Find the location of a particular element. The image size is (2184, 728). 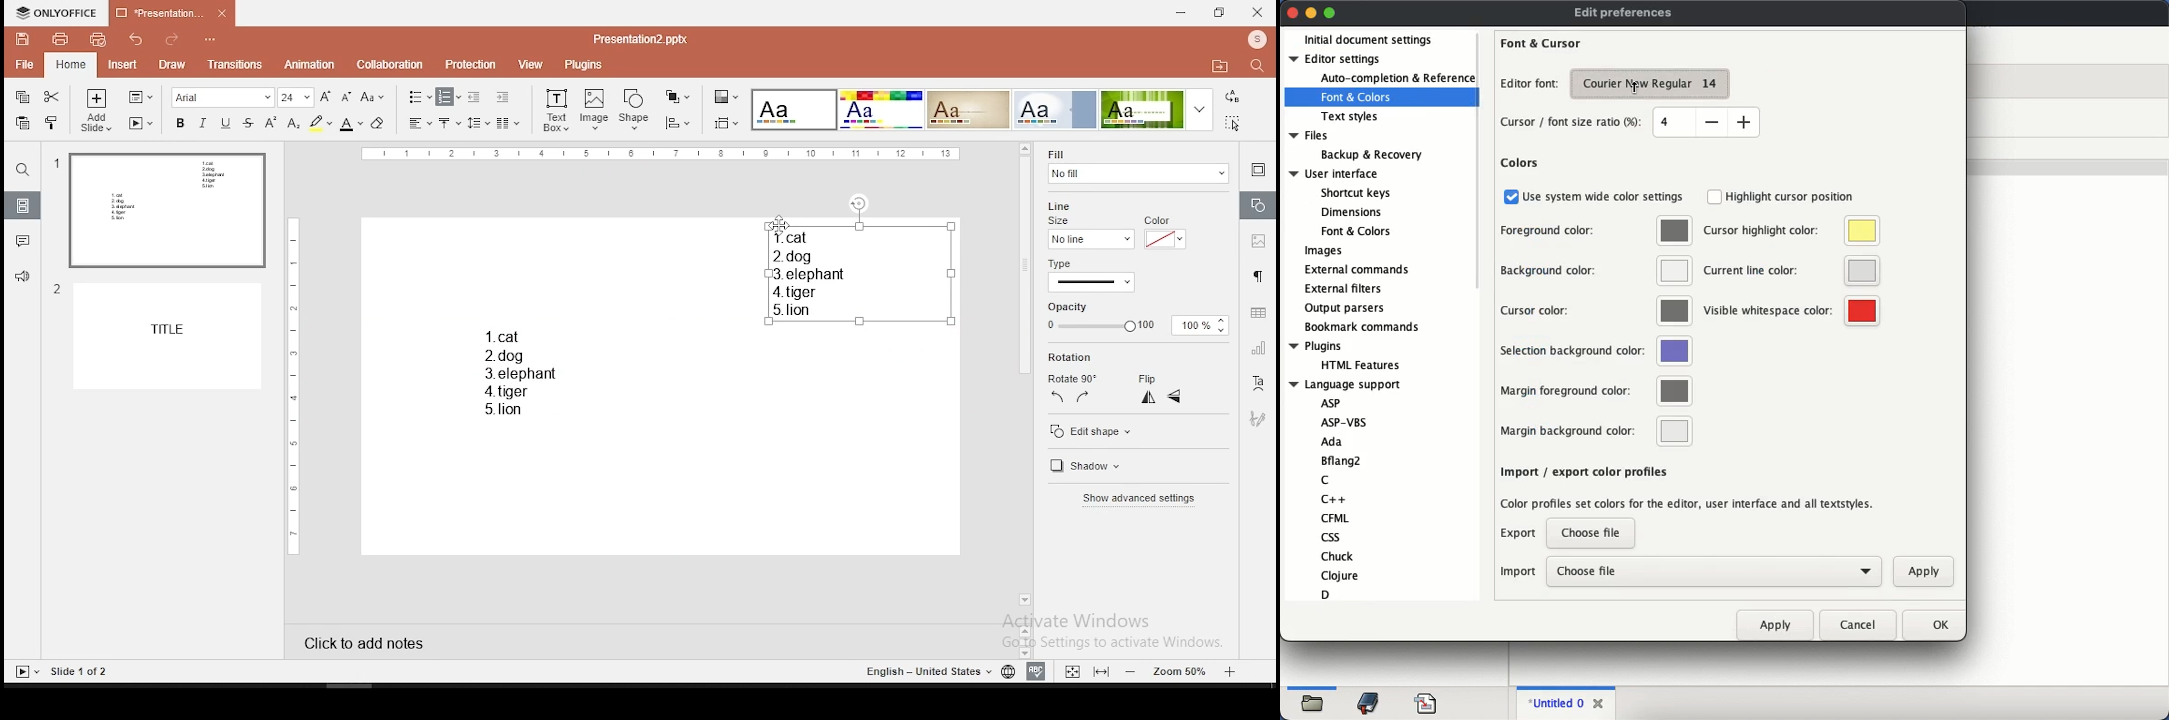

numbers is located at coordinates (55, 233).